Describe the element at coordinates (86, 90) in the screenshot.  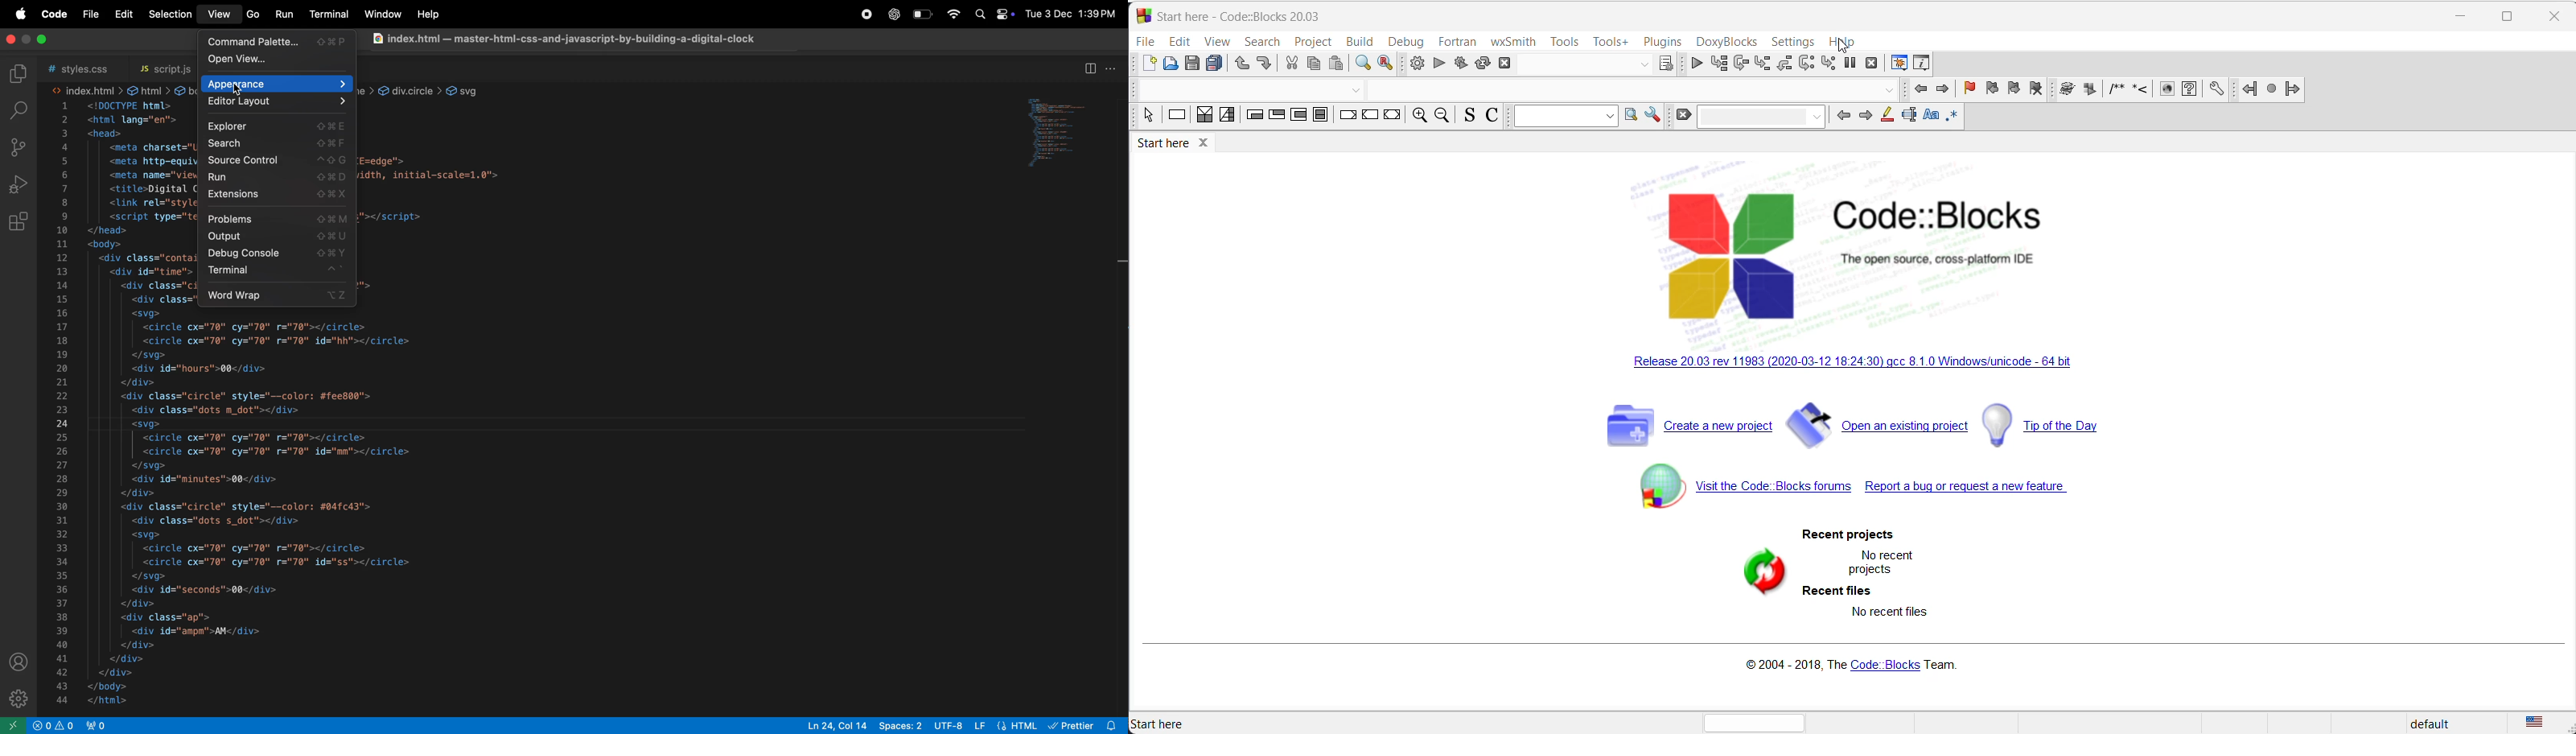
I see `index.html` at that location.